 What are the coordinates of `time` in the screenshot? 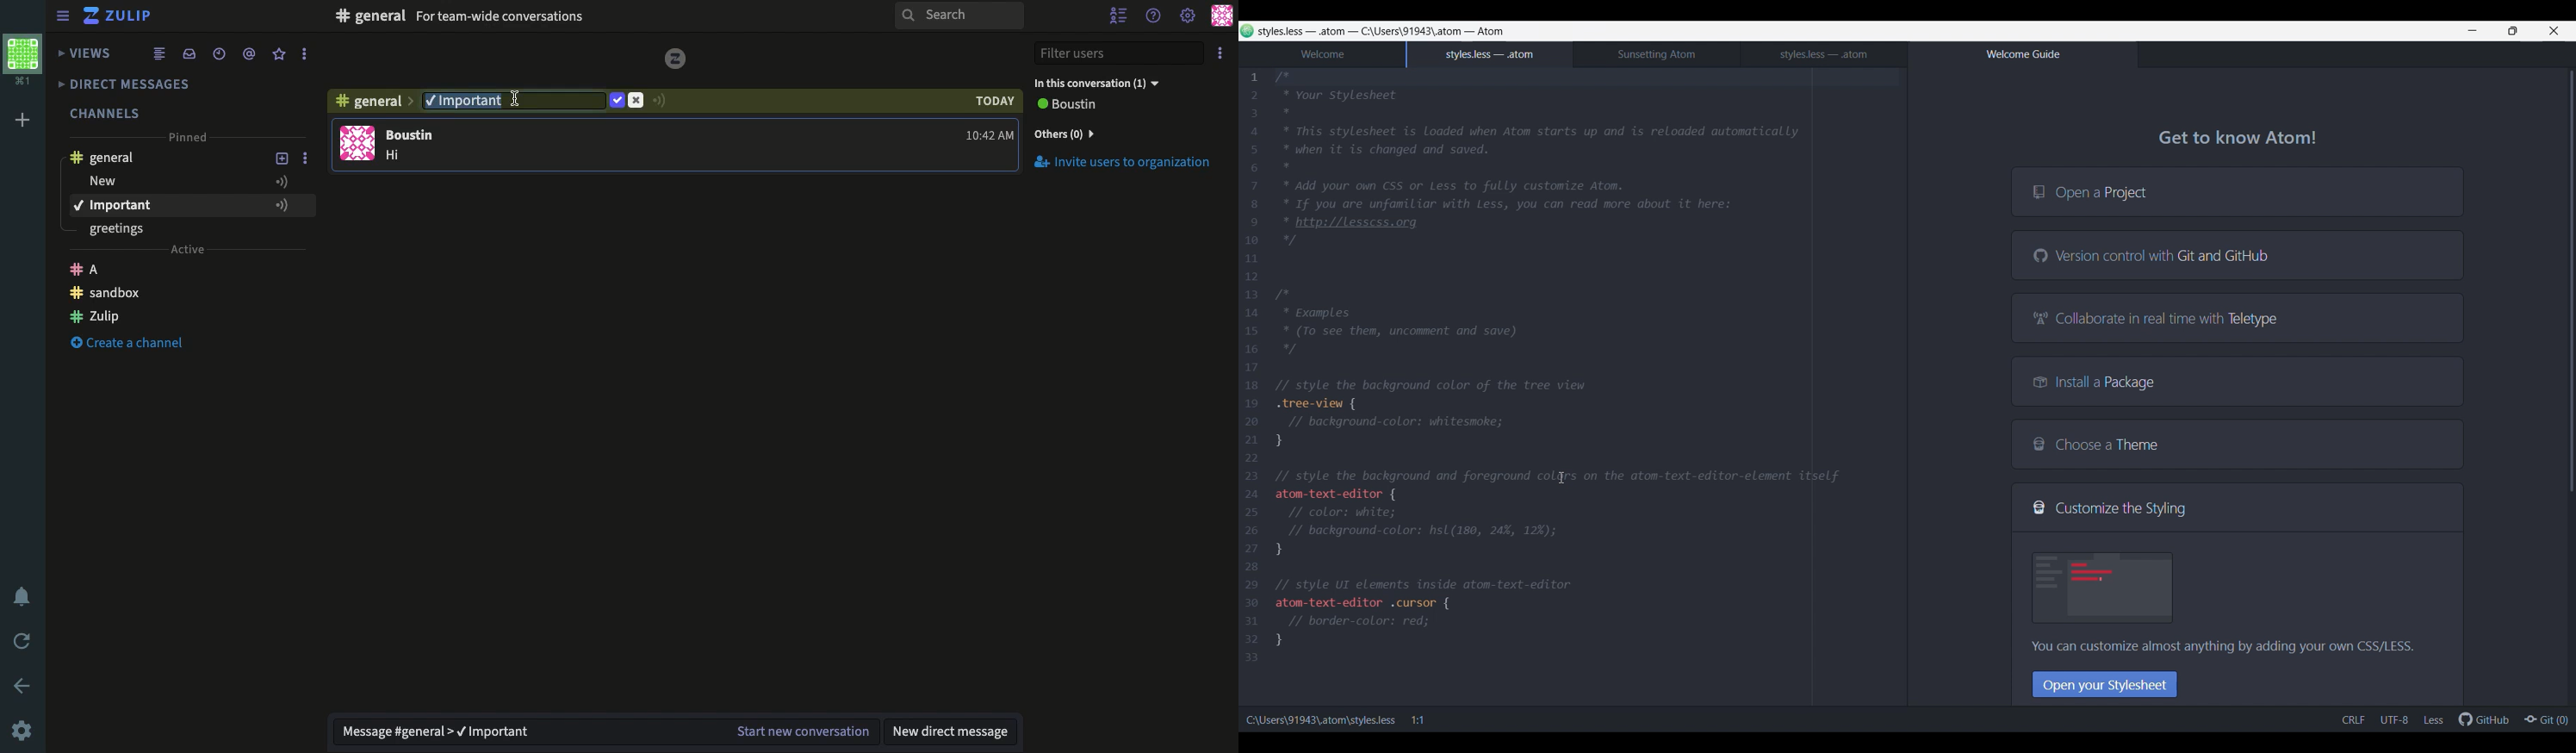 It's located at (990, 135).